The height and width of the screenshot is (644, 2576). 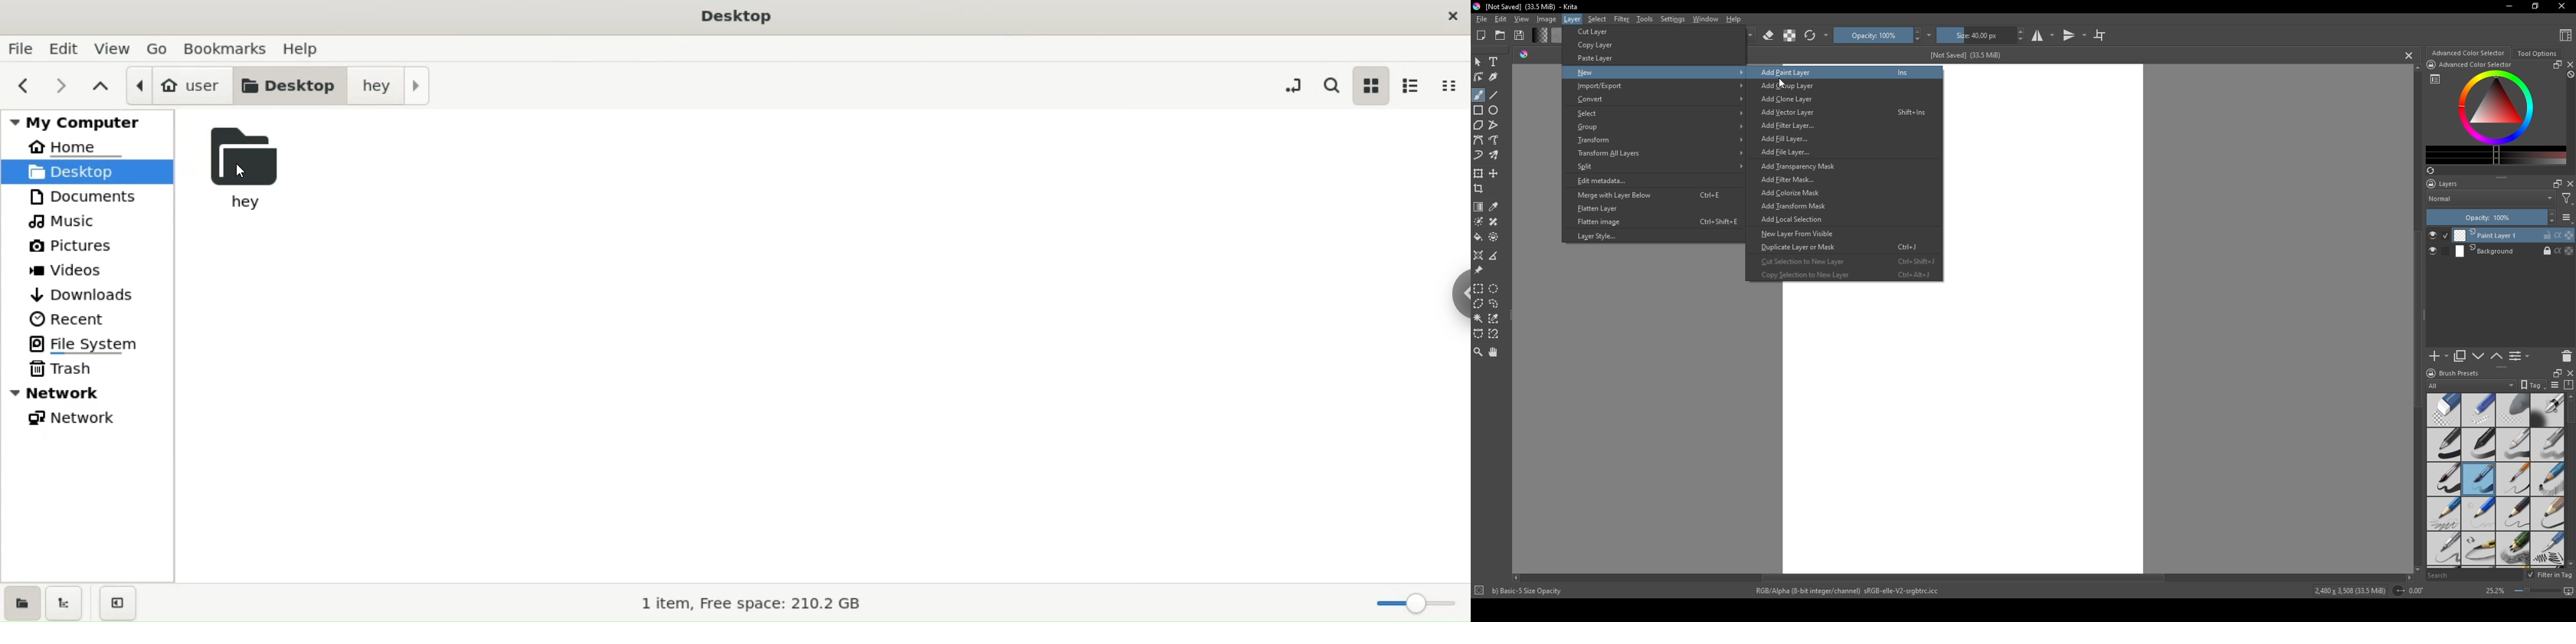 What do you see at coordinates (1371, 85) in the screenshot?
I see `icon view` at bounding box center [1371, 85].